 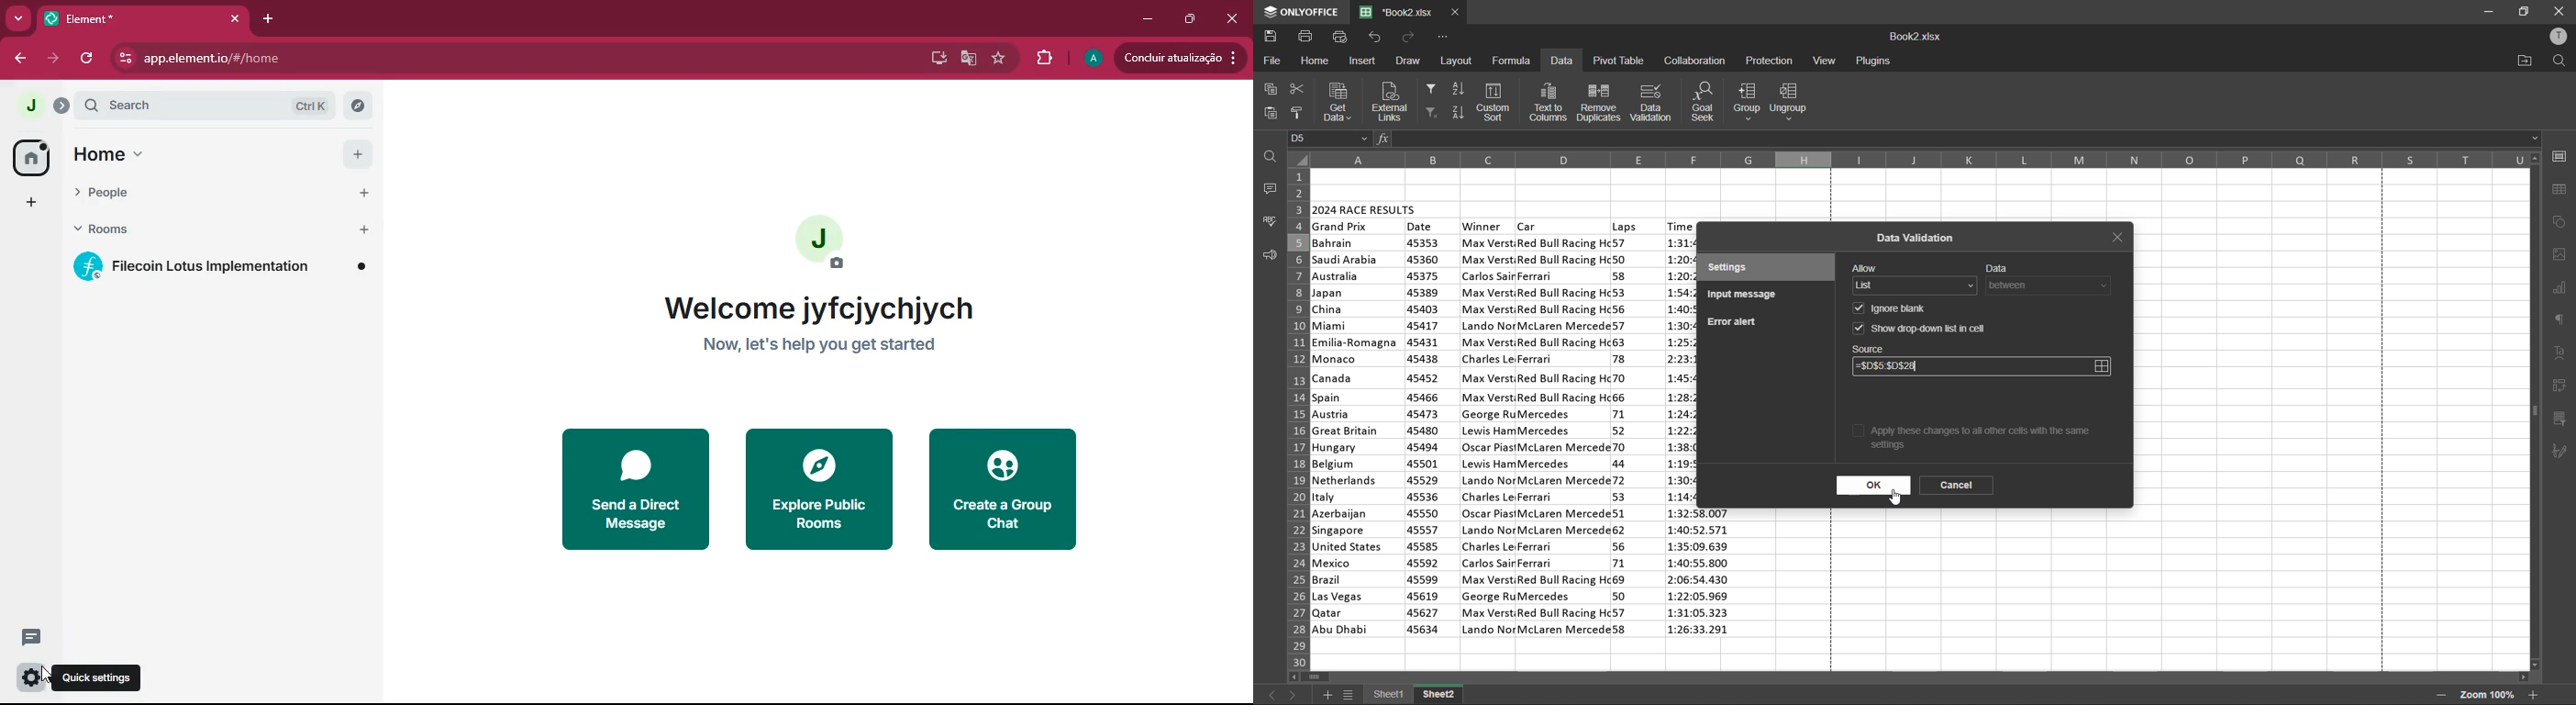 I want to click on maximize, so click(x=1192, y=19).